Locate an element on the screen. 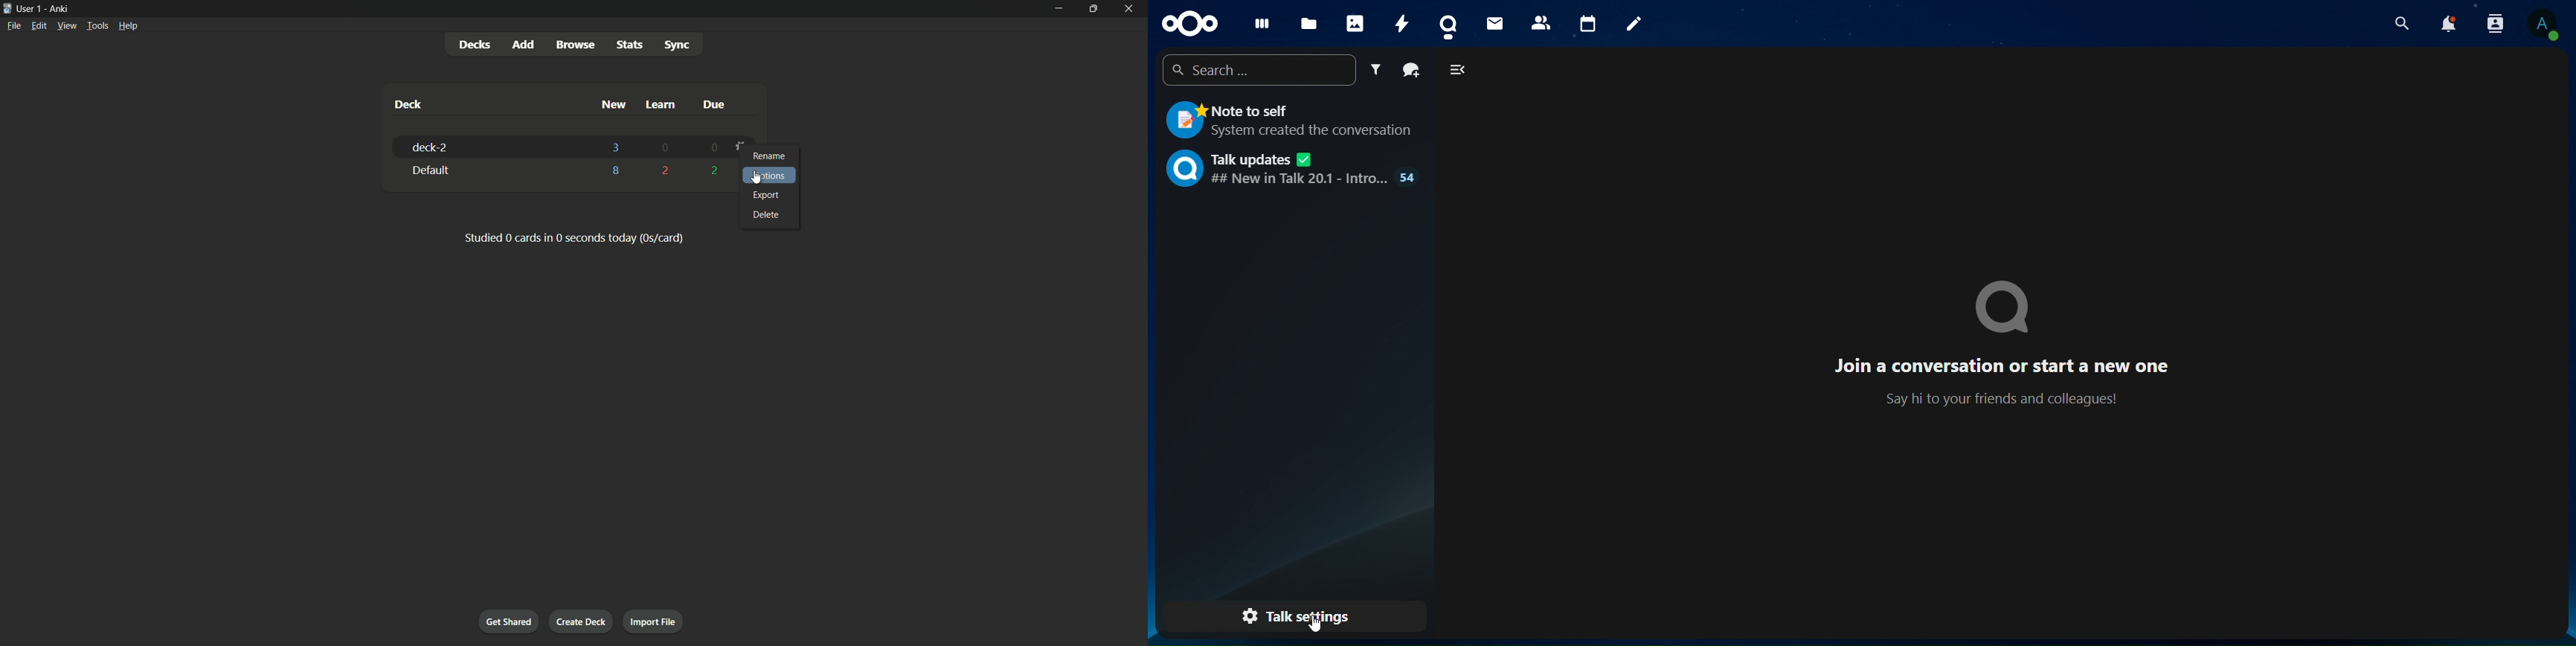 This screenshot has width=2576, height=672. close app is located at coordinates (1132, 8).